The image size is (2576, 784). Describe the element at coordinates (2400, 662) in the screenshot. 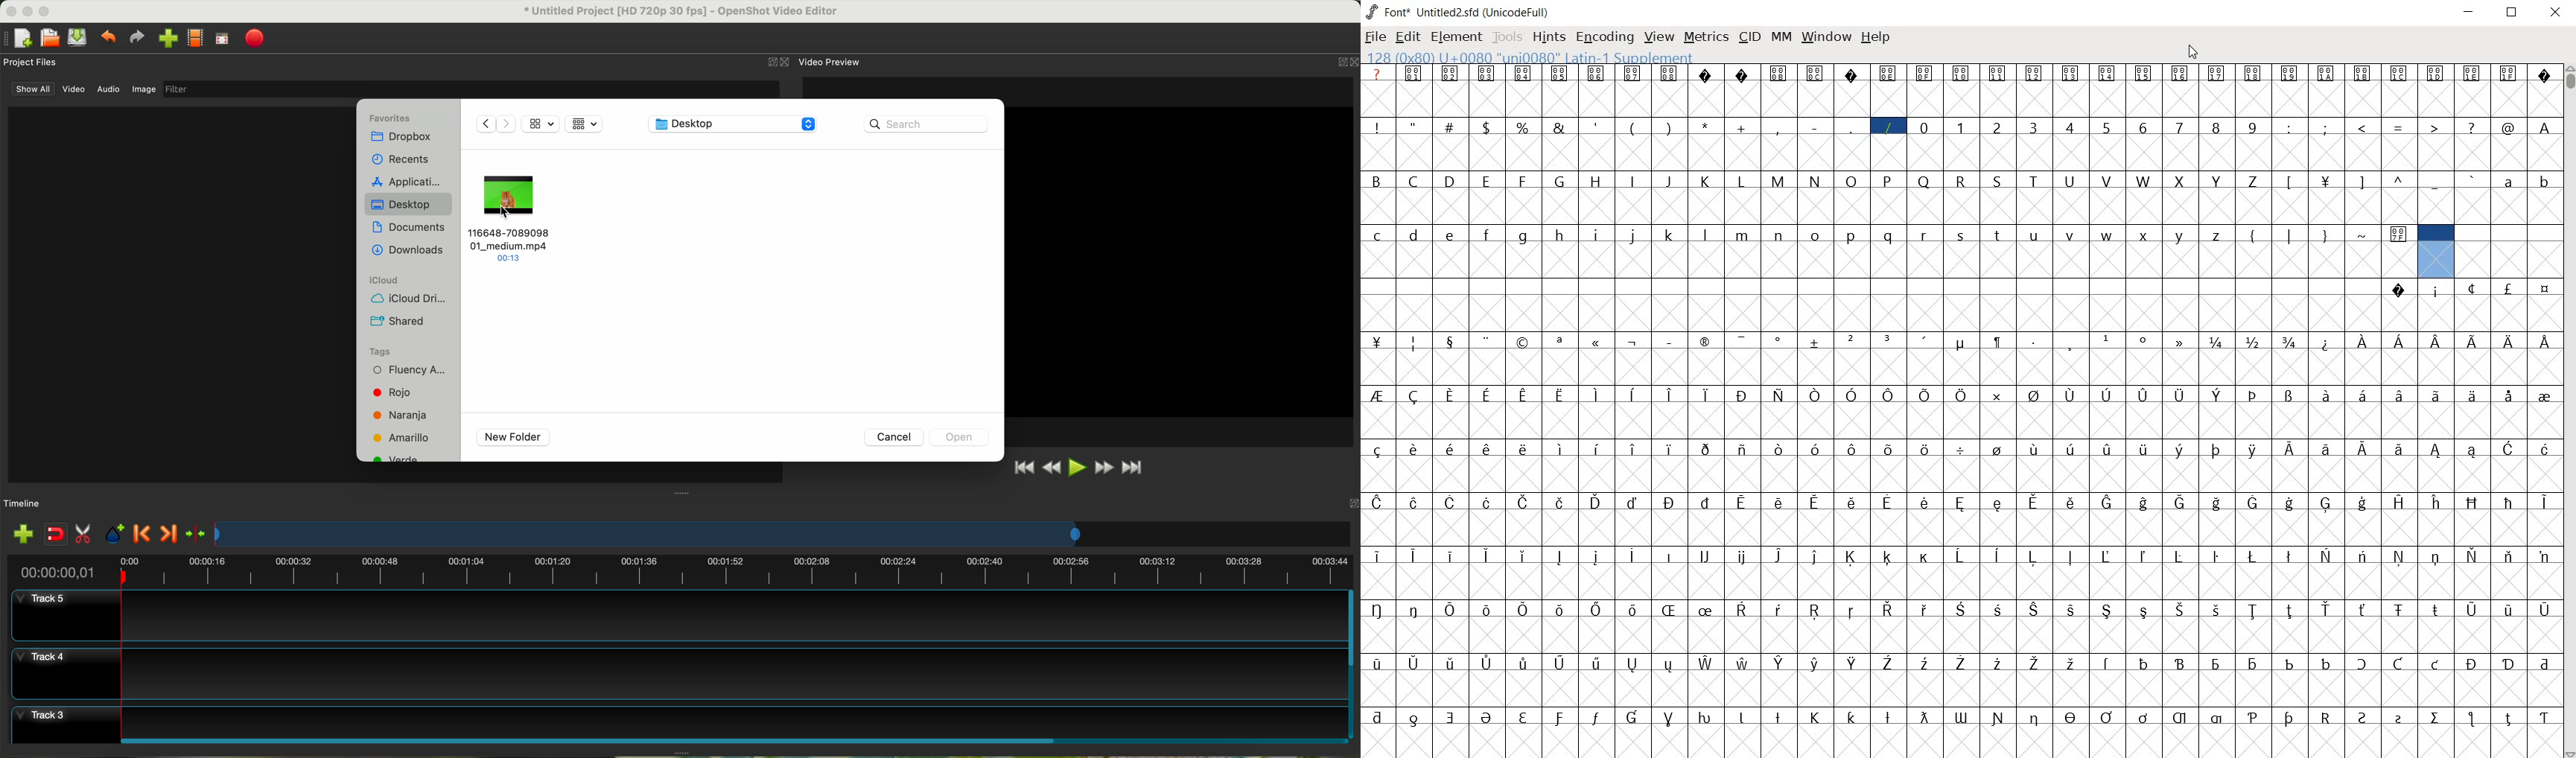

I see `` at that location.